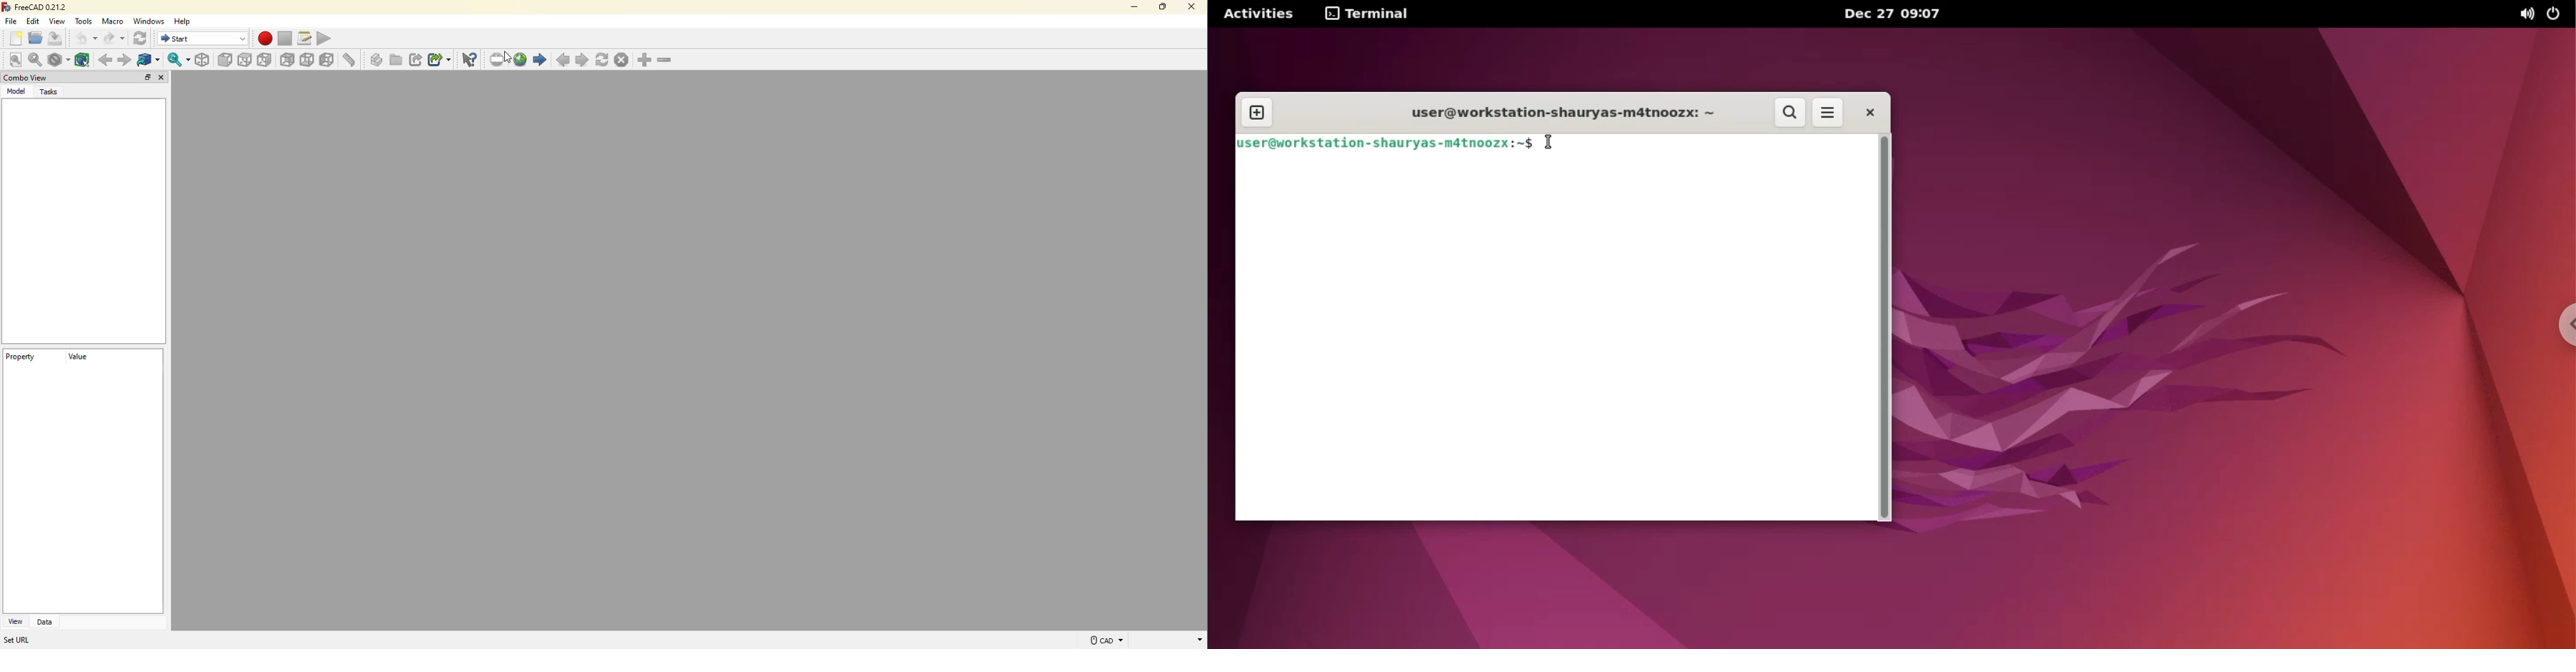  What do you see at coordinates (1385, 142) in the screenshot?
I see `user@workstation-shauryas-m4tnoozx:~$` at bounding box center [1385, 142].